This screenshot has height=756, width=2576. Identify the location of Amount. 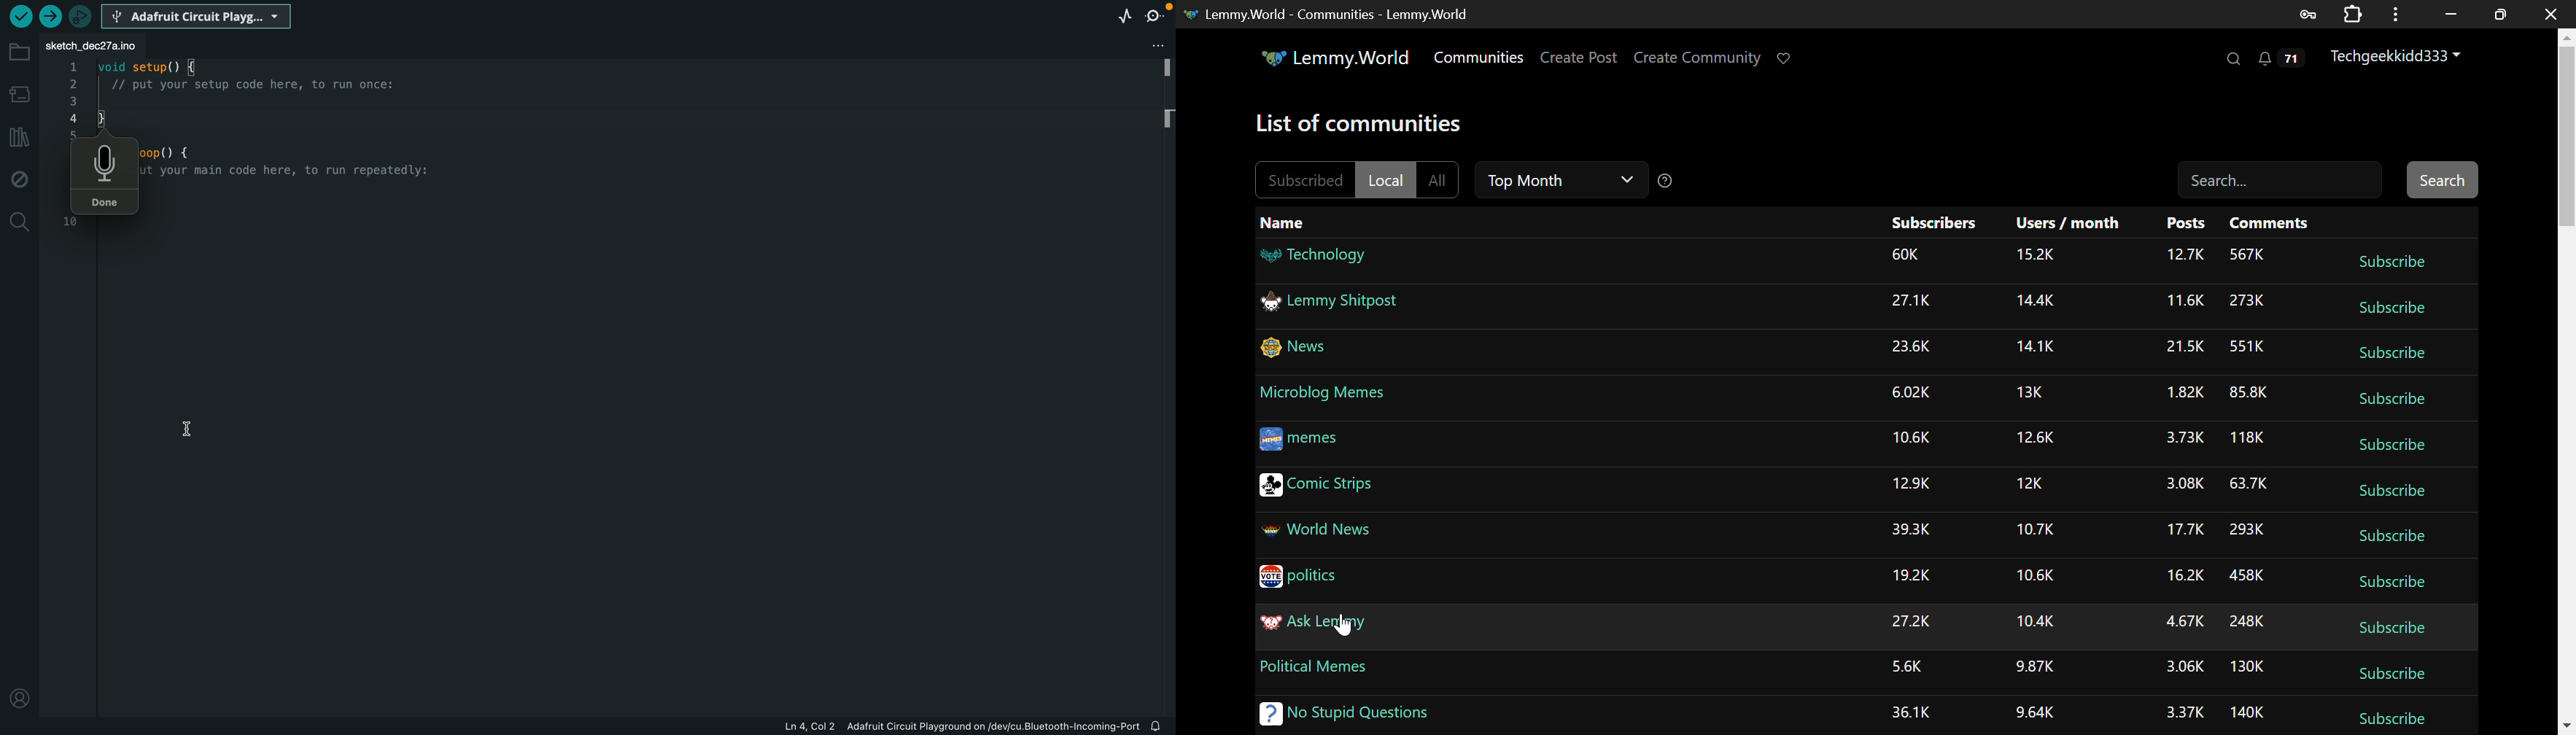
(1903, 255).